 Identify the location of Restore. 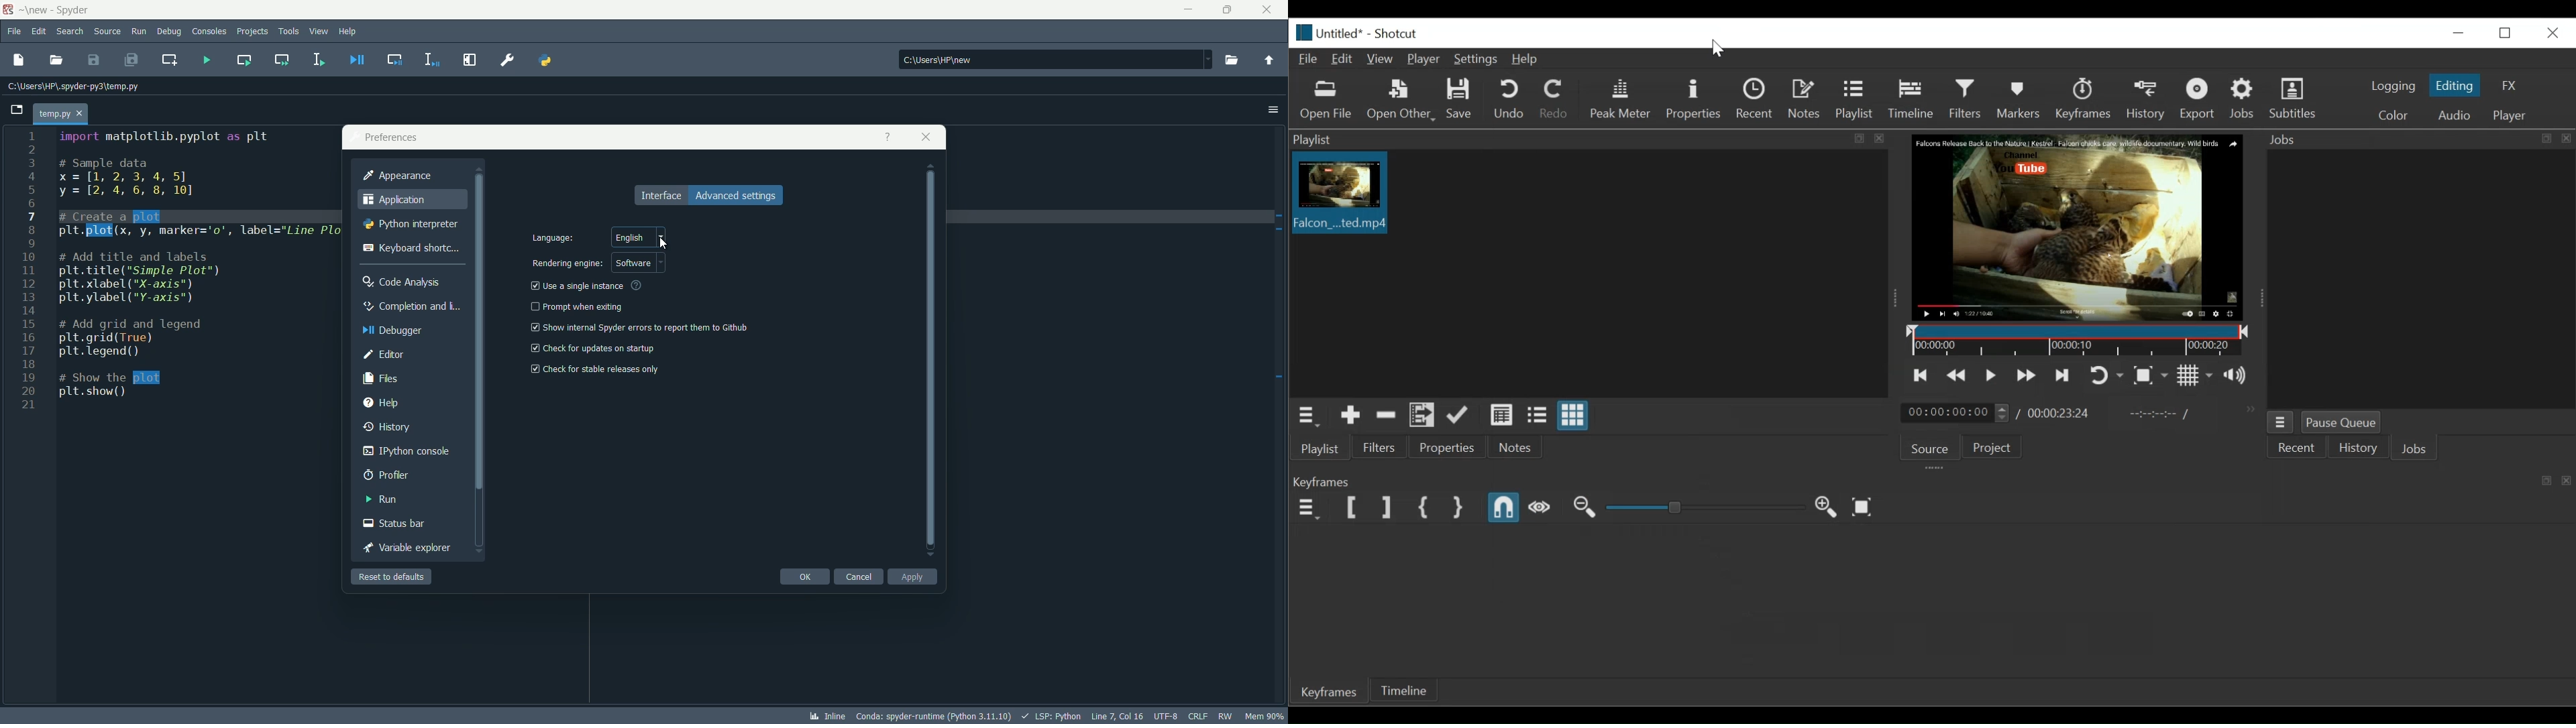
(2506, 34).